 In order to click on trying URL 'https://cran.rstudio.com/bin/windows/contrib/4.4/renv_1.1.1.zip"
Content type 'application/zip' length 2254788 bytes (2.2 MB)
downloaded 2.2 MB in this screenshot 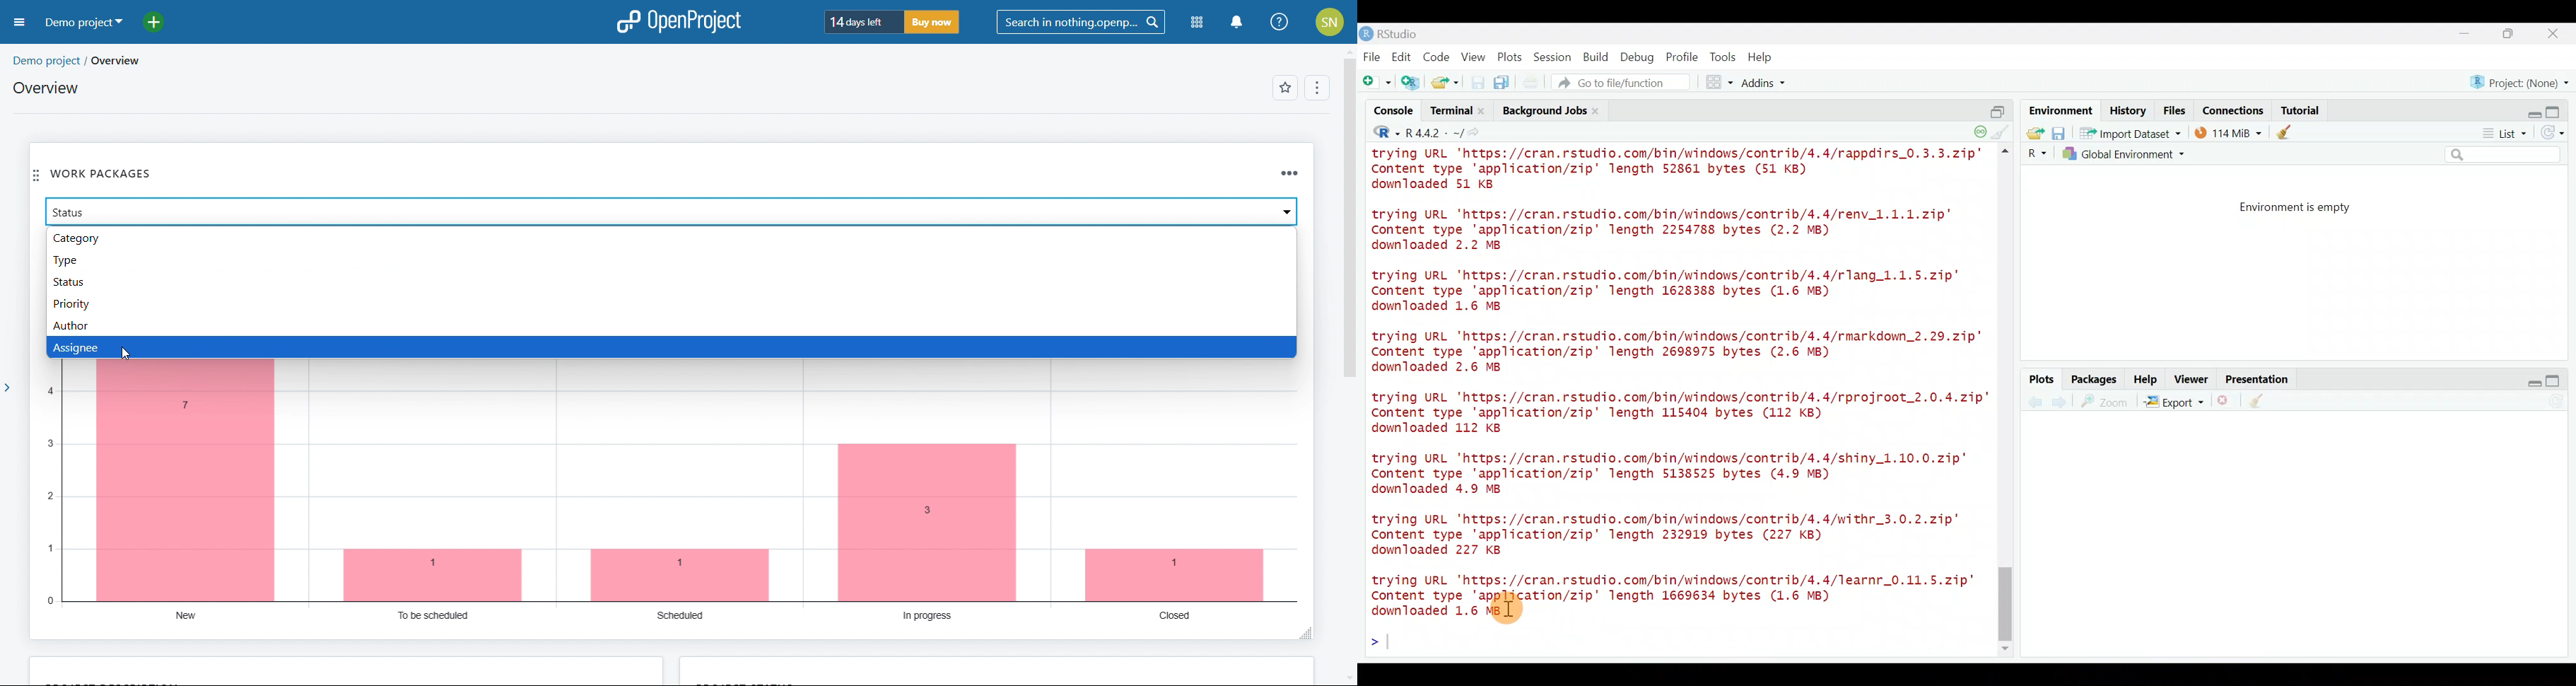, I will do `click(1678, 231)`.